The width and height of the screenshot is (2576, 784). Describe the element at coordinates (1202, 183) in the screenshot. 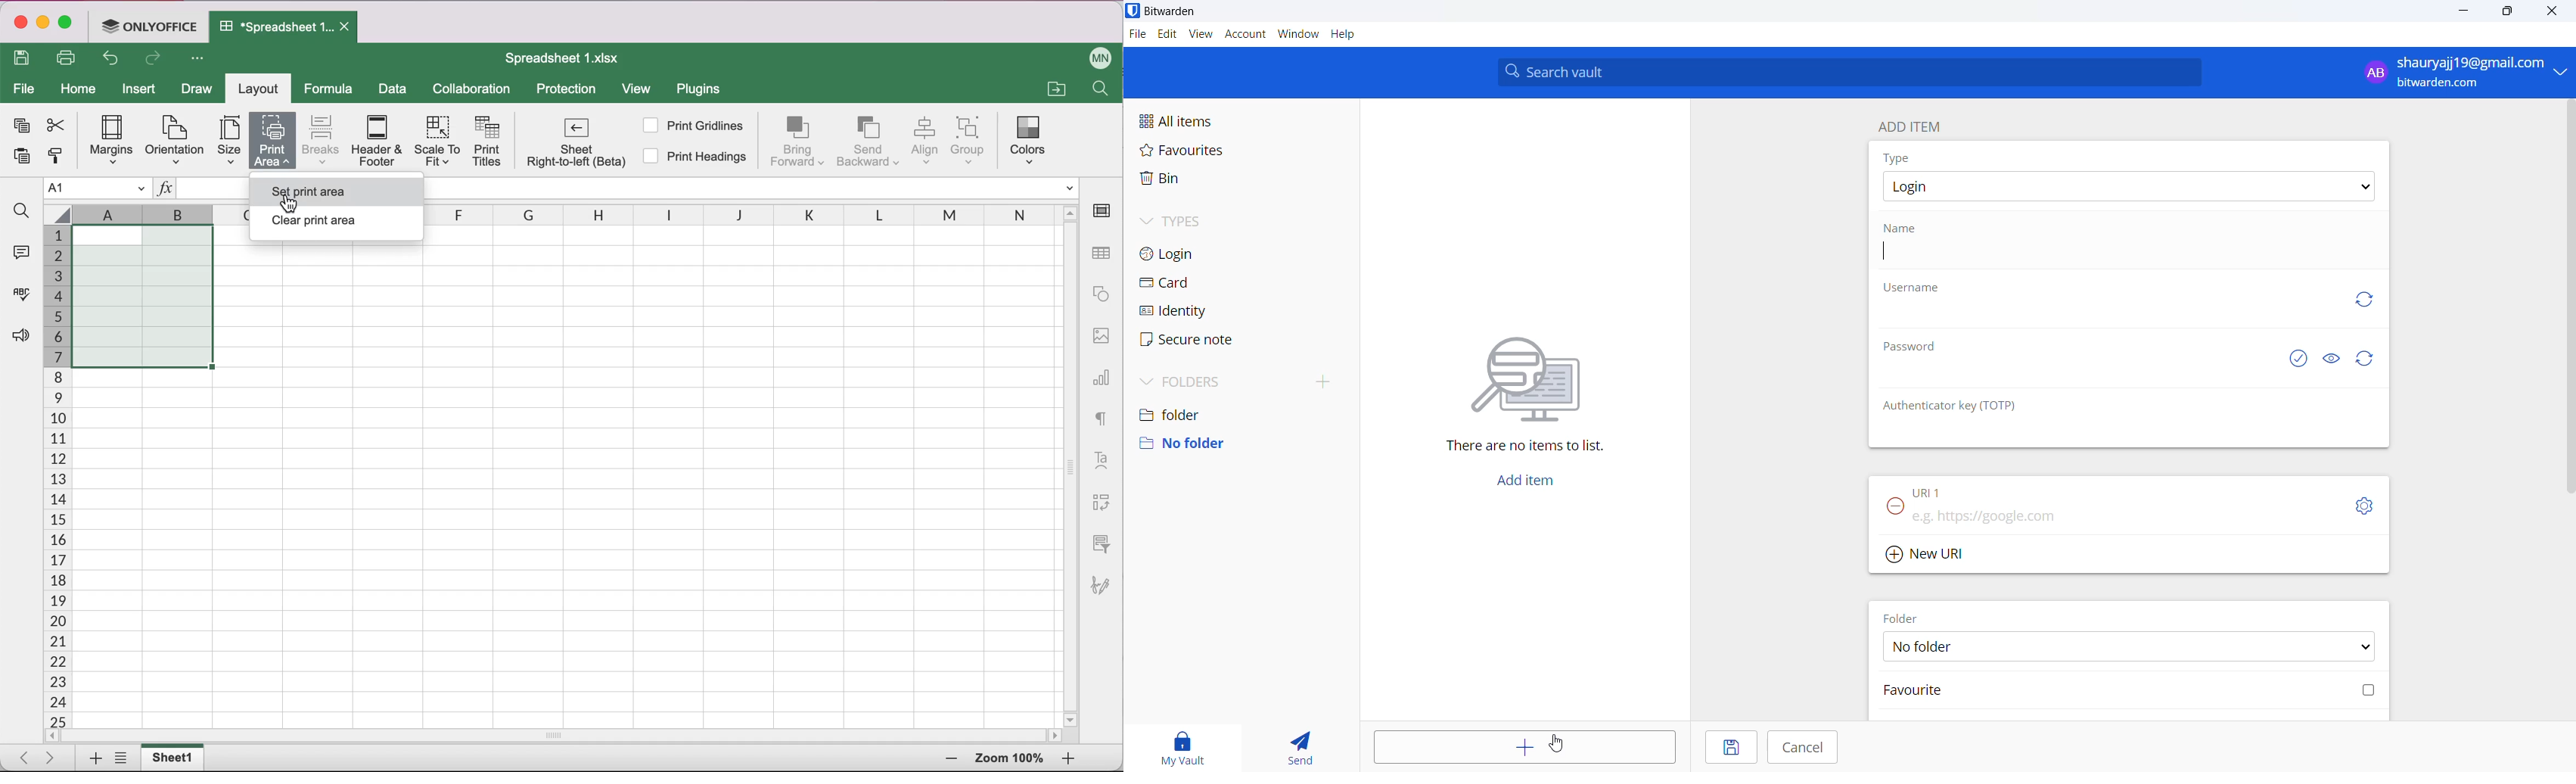

I see `bin` at that location.